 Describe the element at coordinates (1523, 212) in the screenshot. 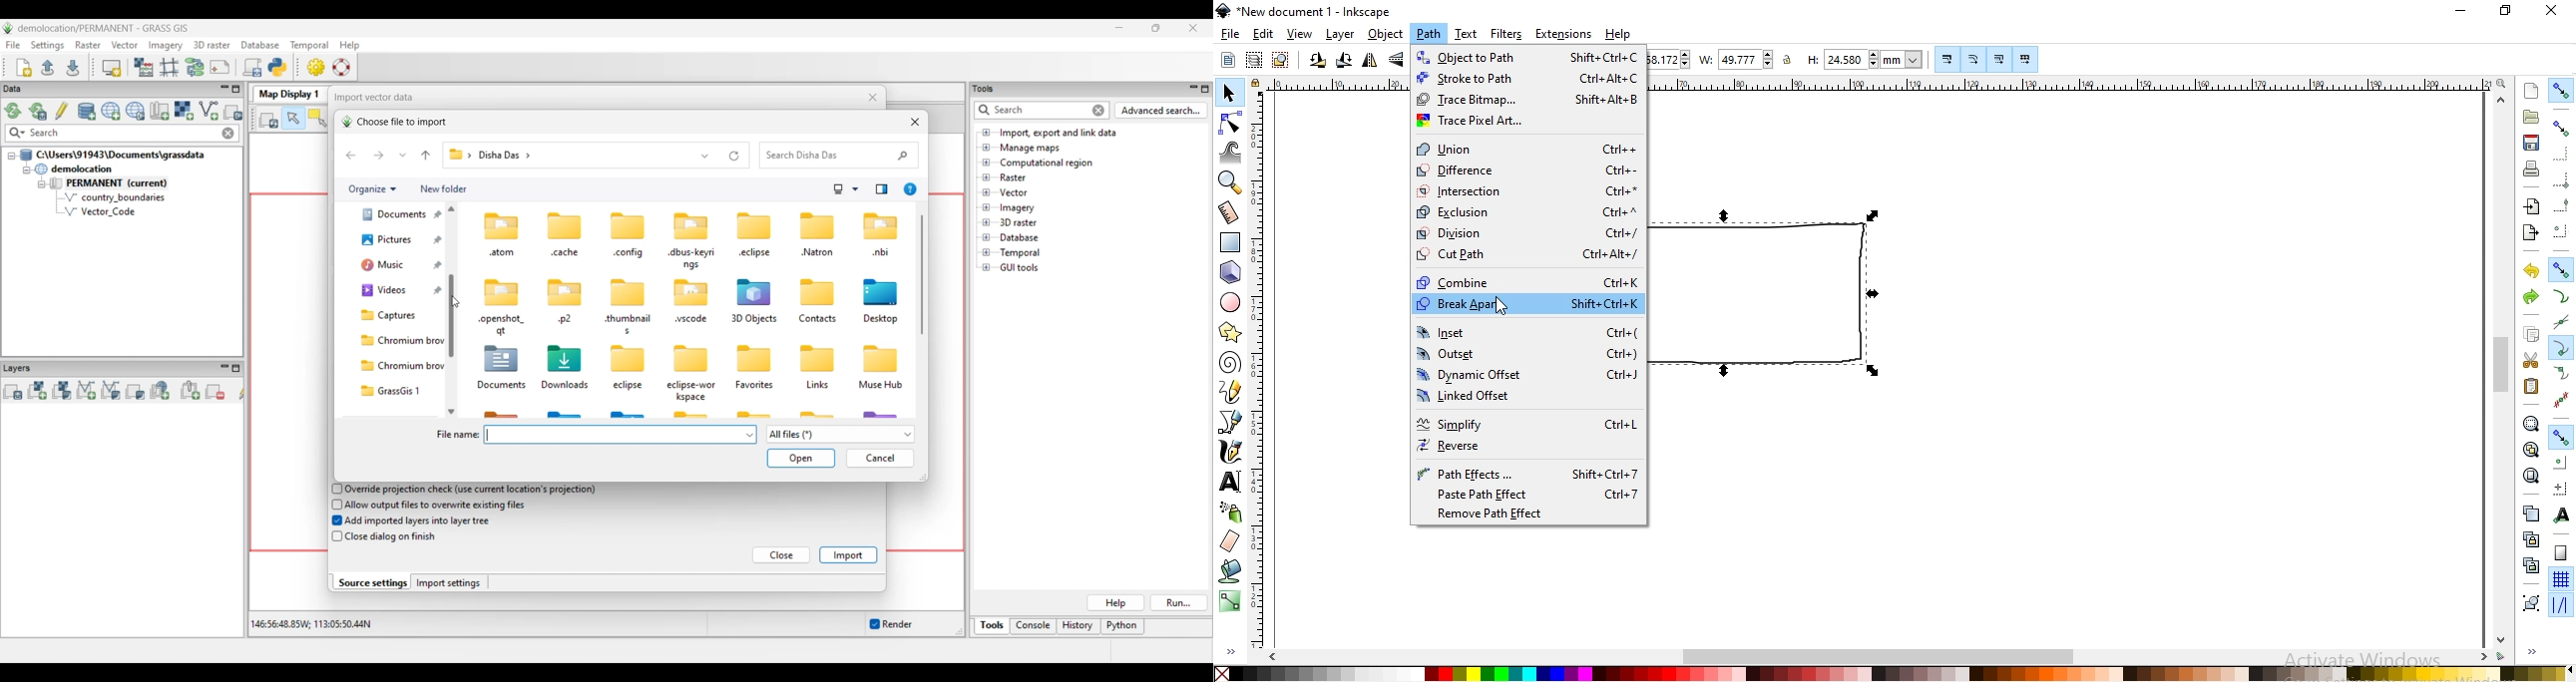

I see `exclusion` at that location.